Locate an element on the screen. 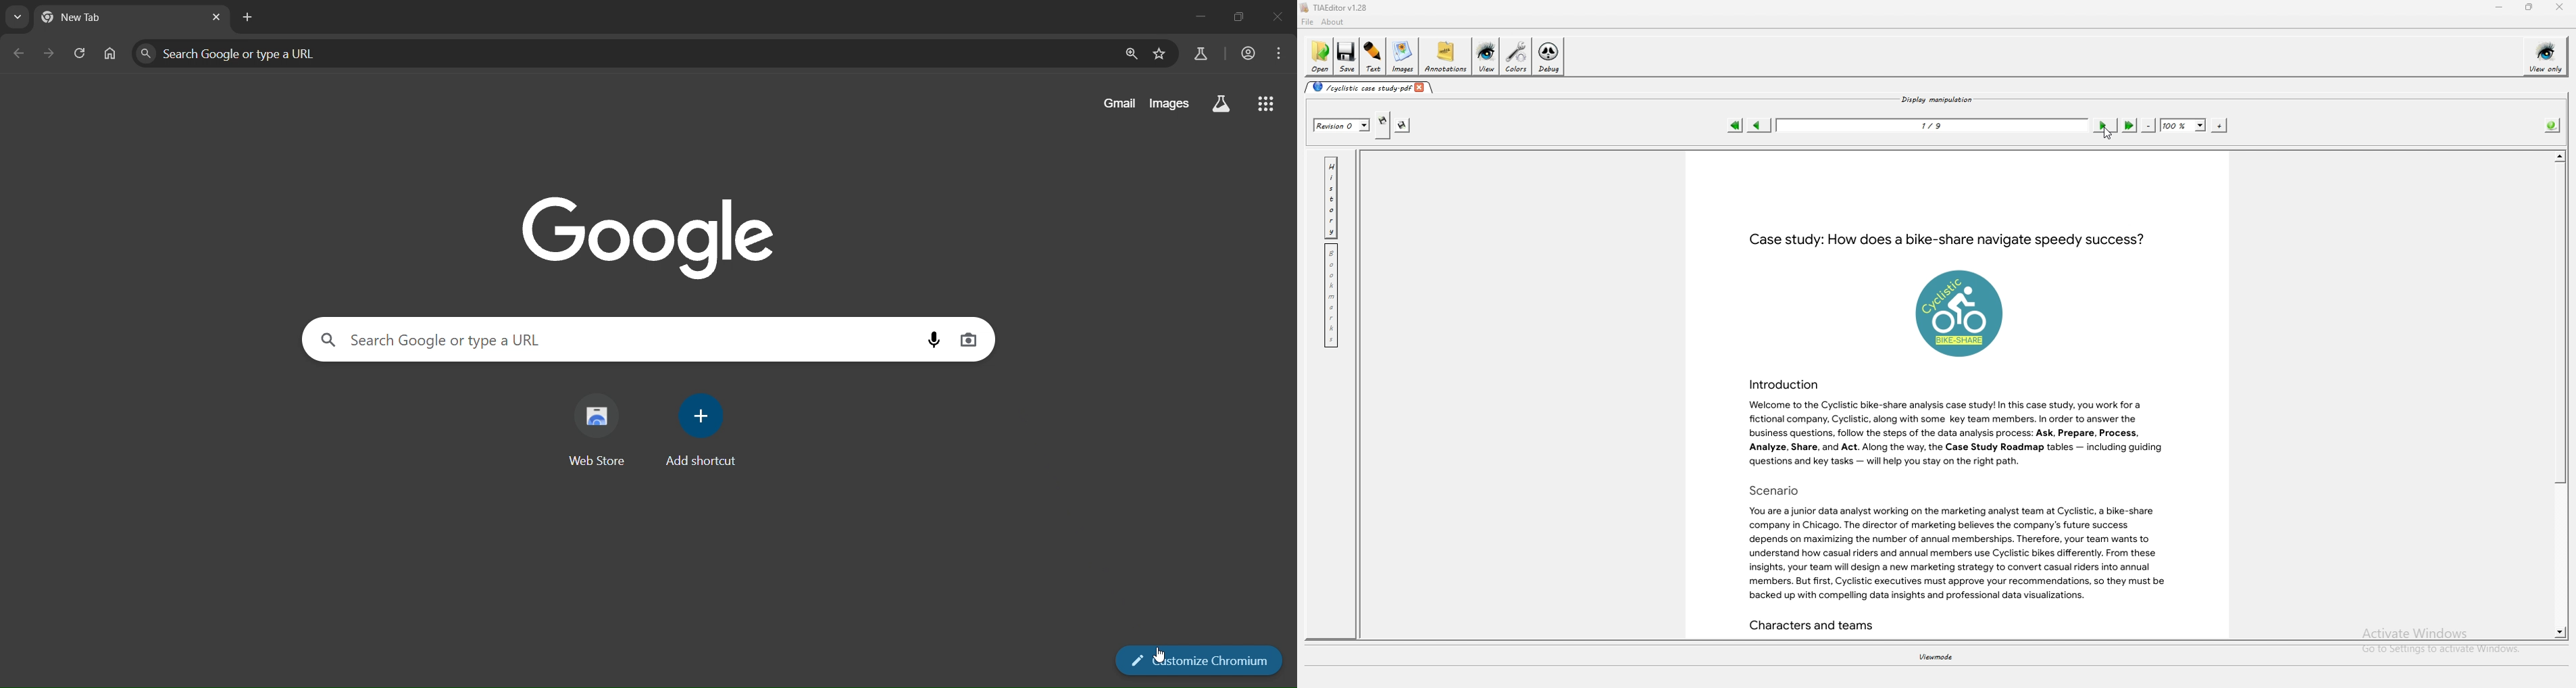 The height and width of the screenshot is (700, 2576). bookmark  is located at coordinates (1159, 55).